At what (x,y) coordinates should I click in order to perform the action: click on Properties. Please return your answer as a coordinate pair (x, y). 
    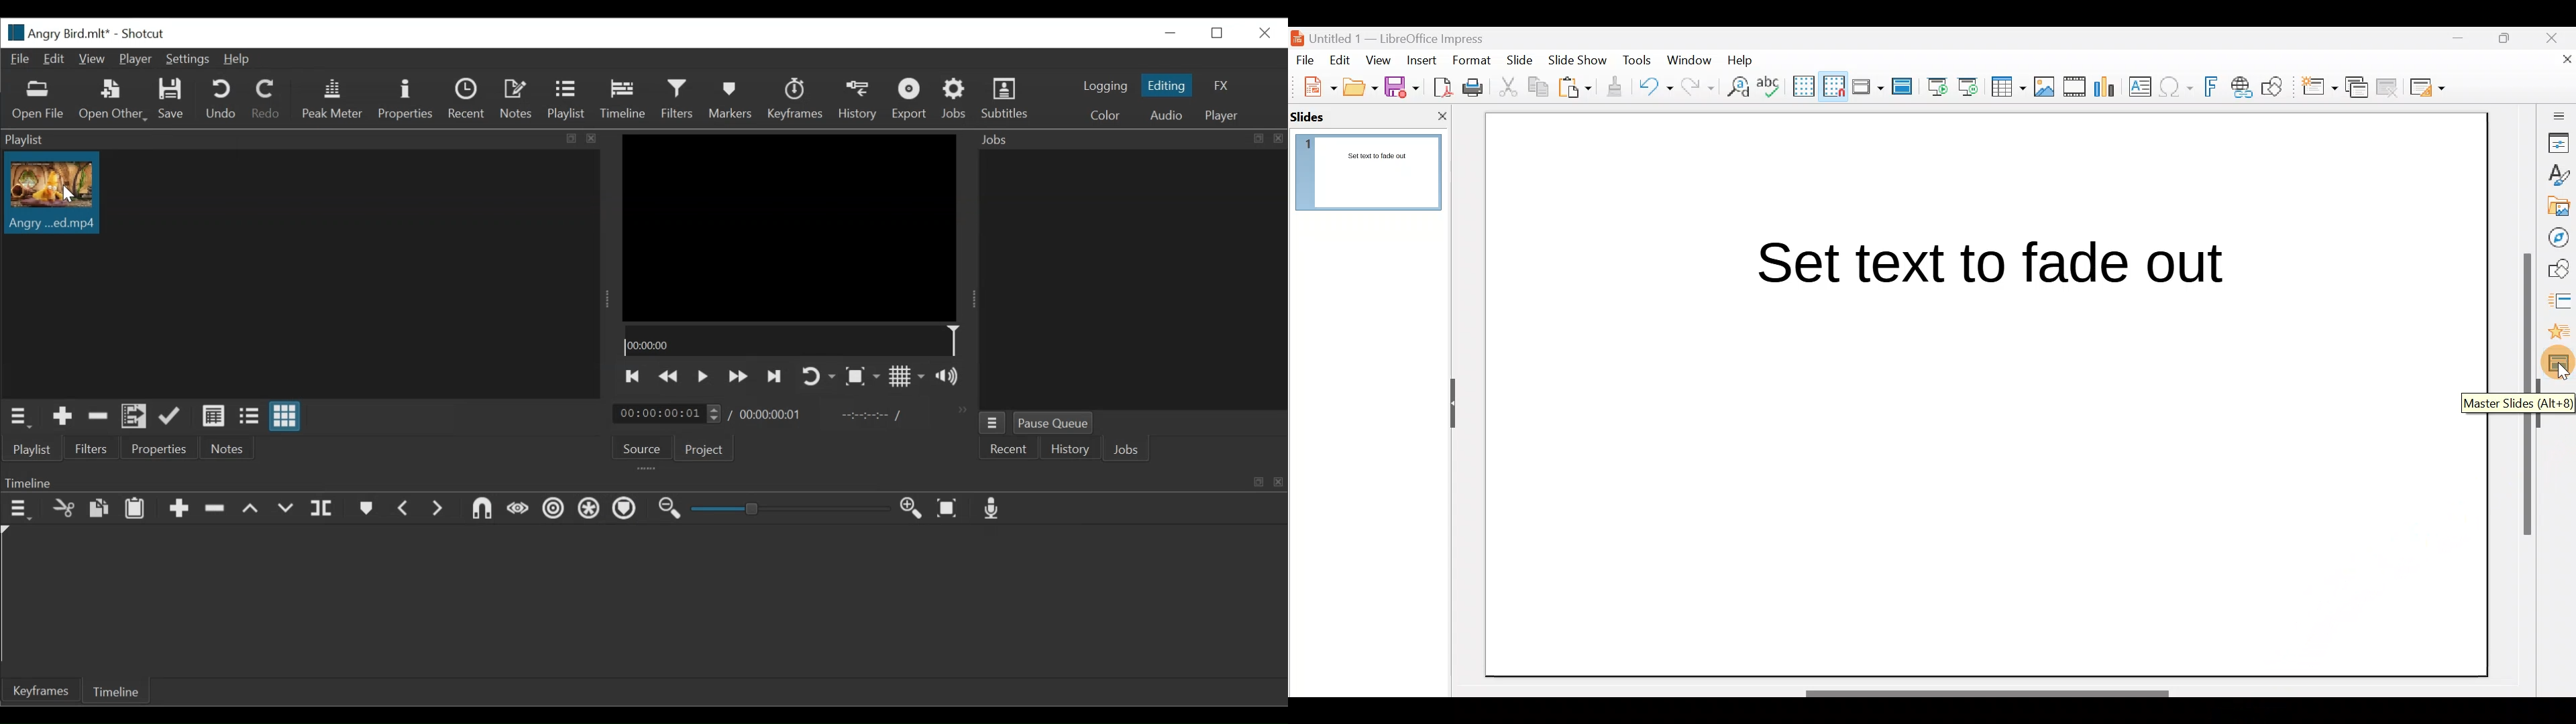
    Looking at the image, I should click on (2559, 142).